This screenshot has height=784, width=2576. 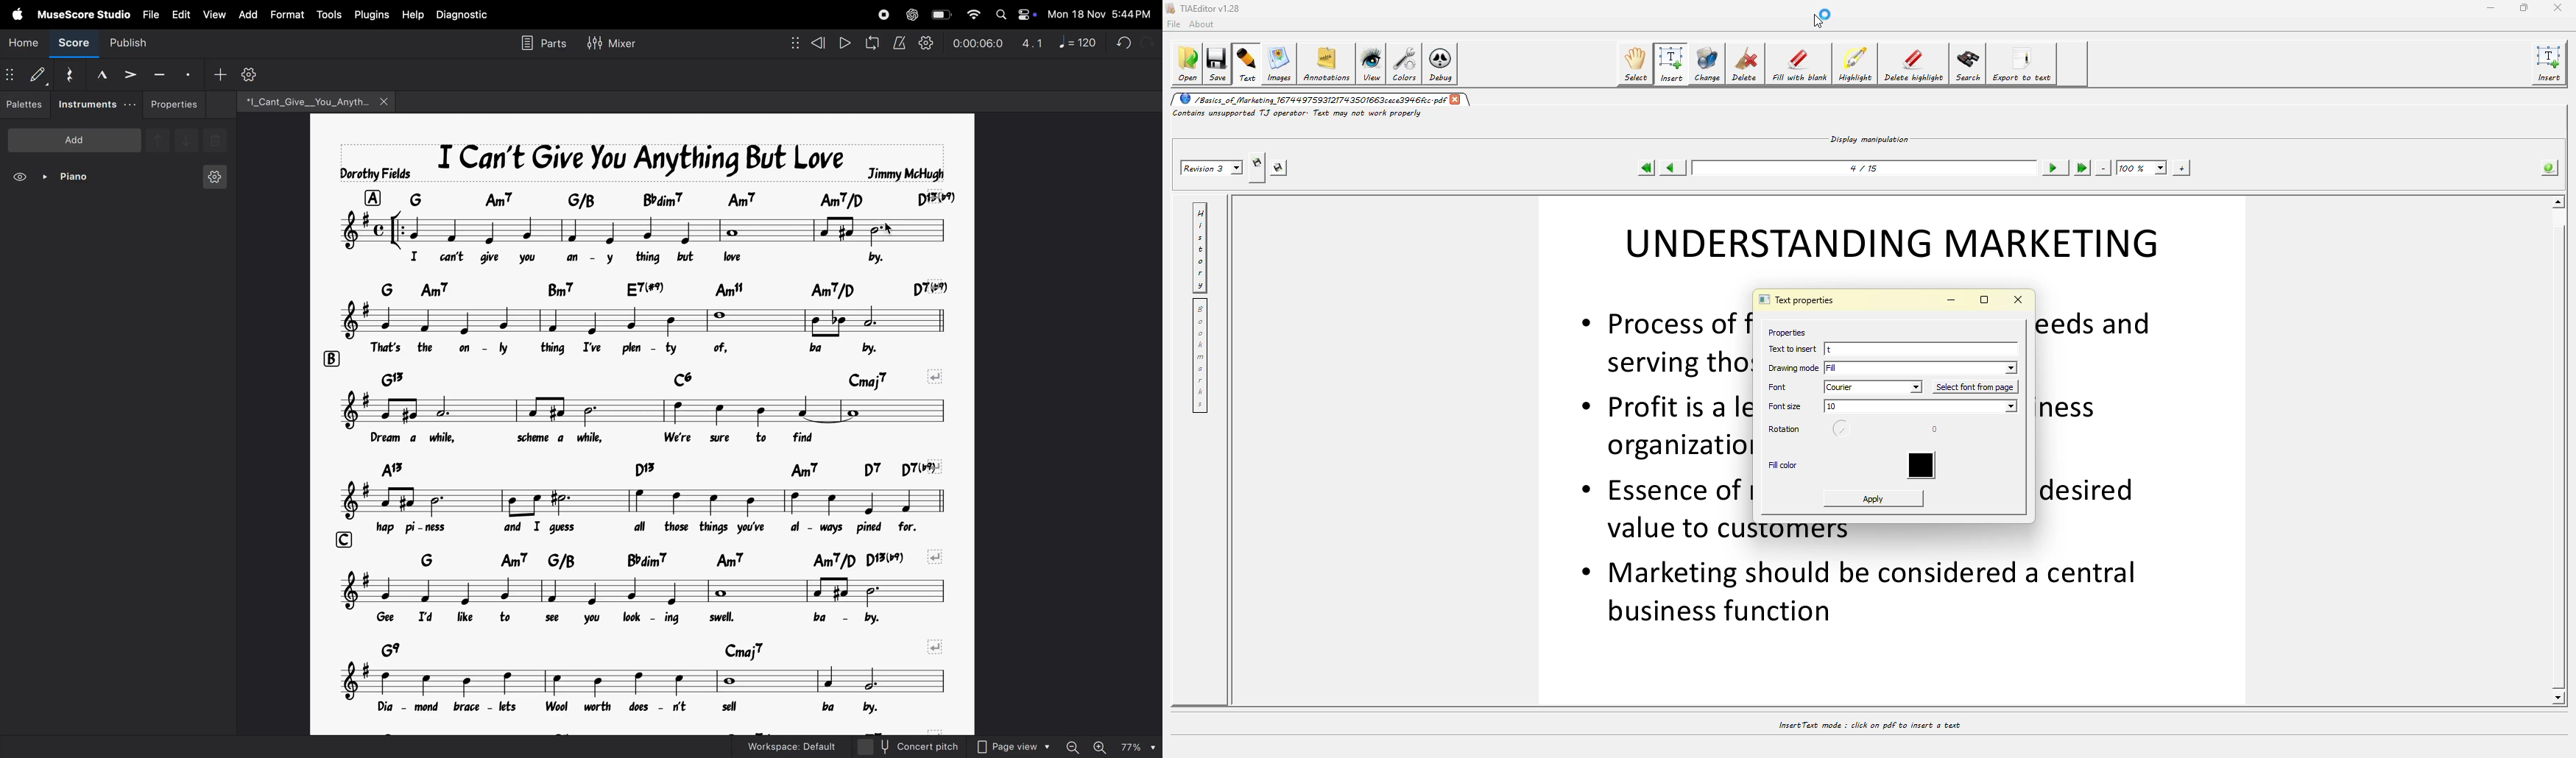 What do you see at coordinates (1013, 747) in the screenshot?
I see `page view` at bounding box center [1013, 747].